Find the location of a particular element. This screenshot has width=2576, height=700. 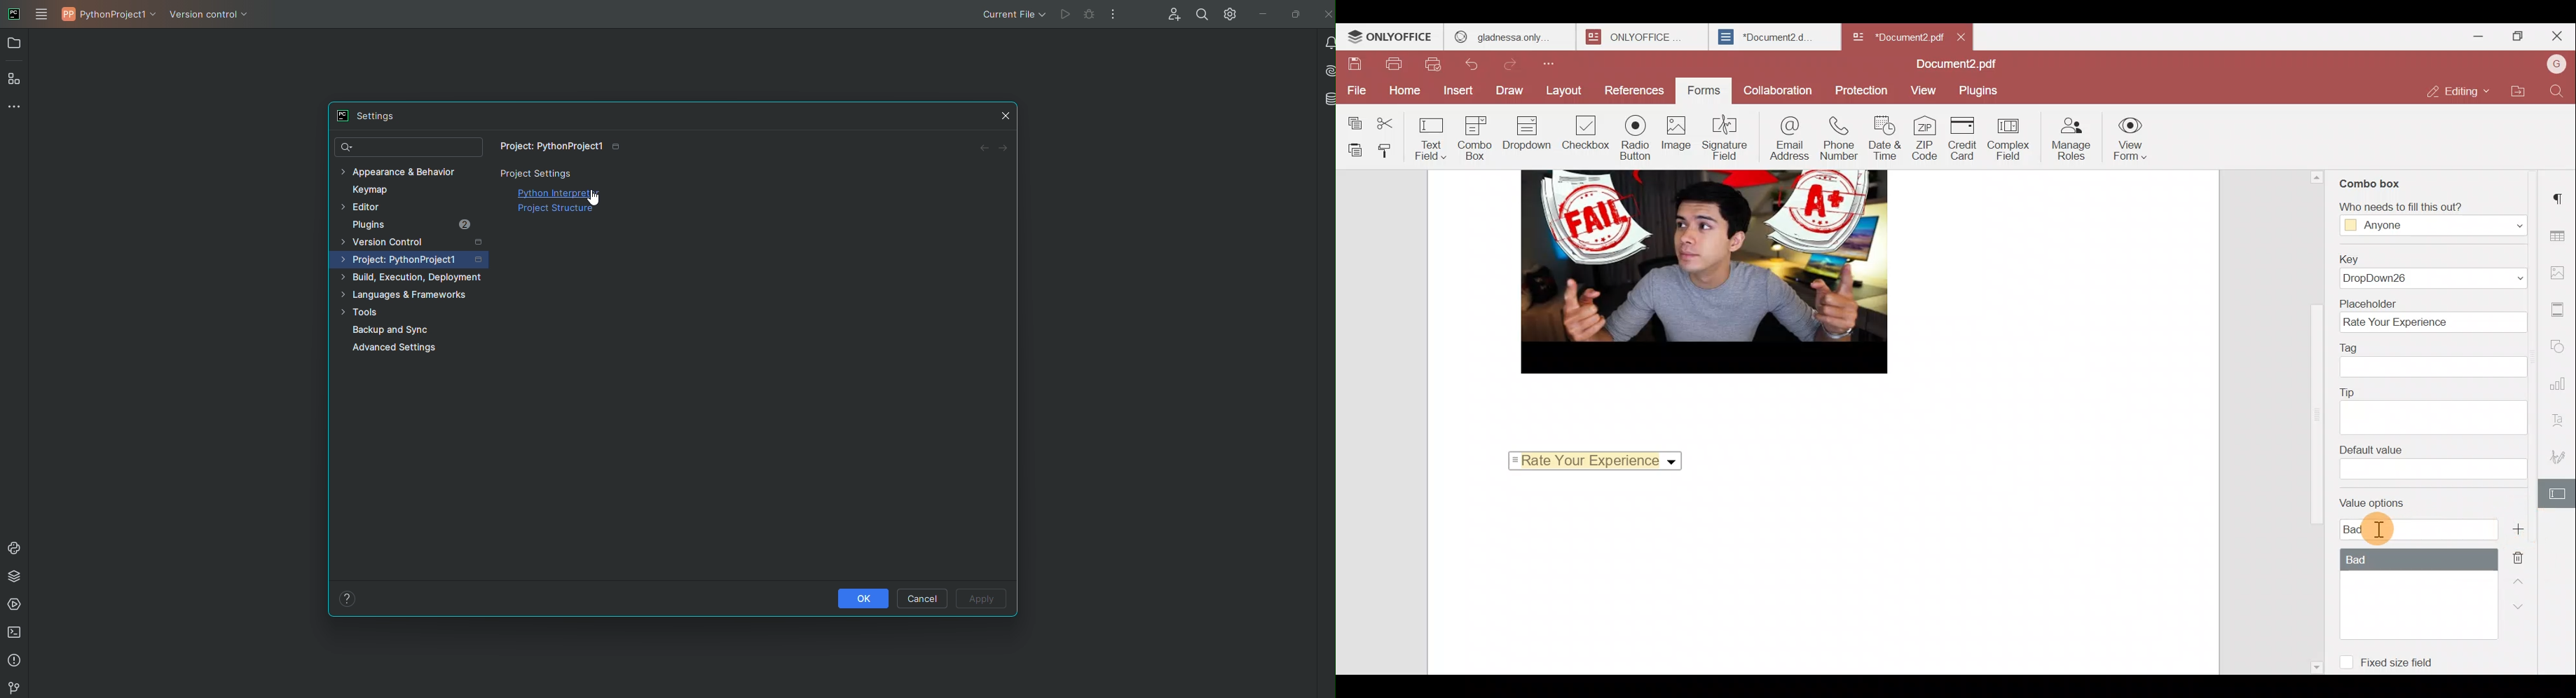

Forms is located at coordinates (1699, 91).